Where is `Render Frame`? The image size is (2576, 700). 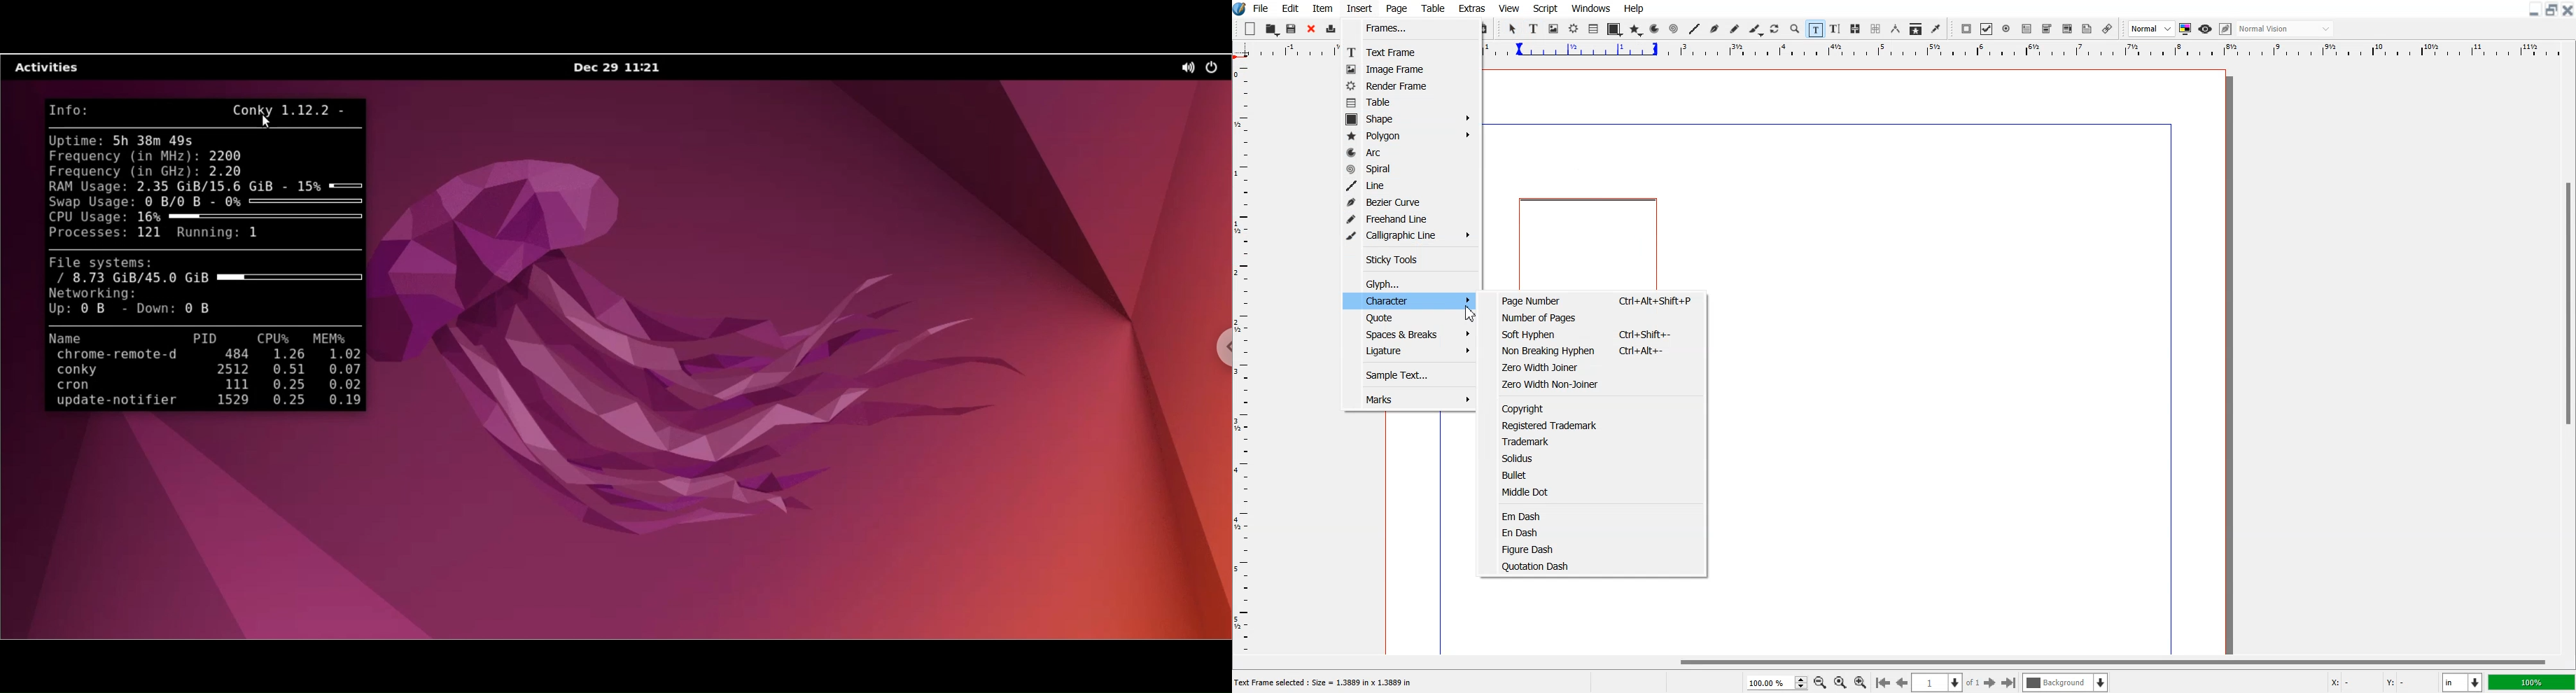 Render Frame is located at coordinates (1404, 86).